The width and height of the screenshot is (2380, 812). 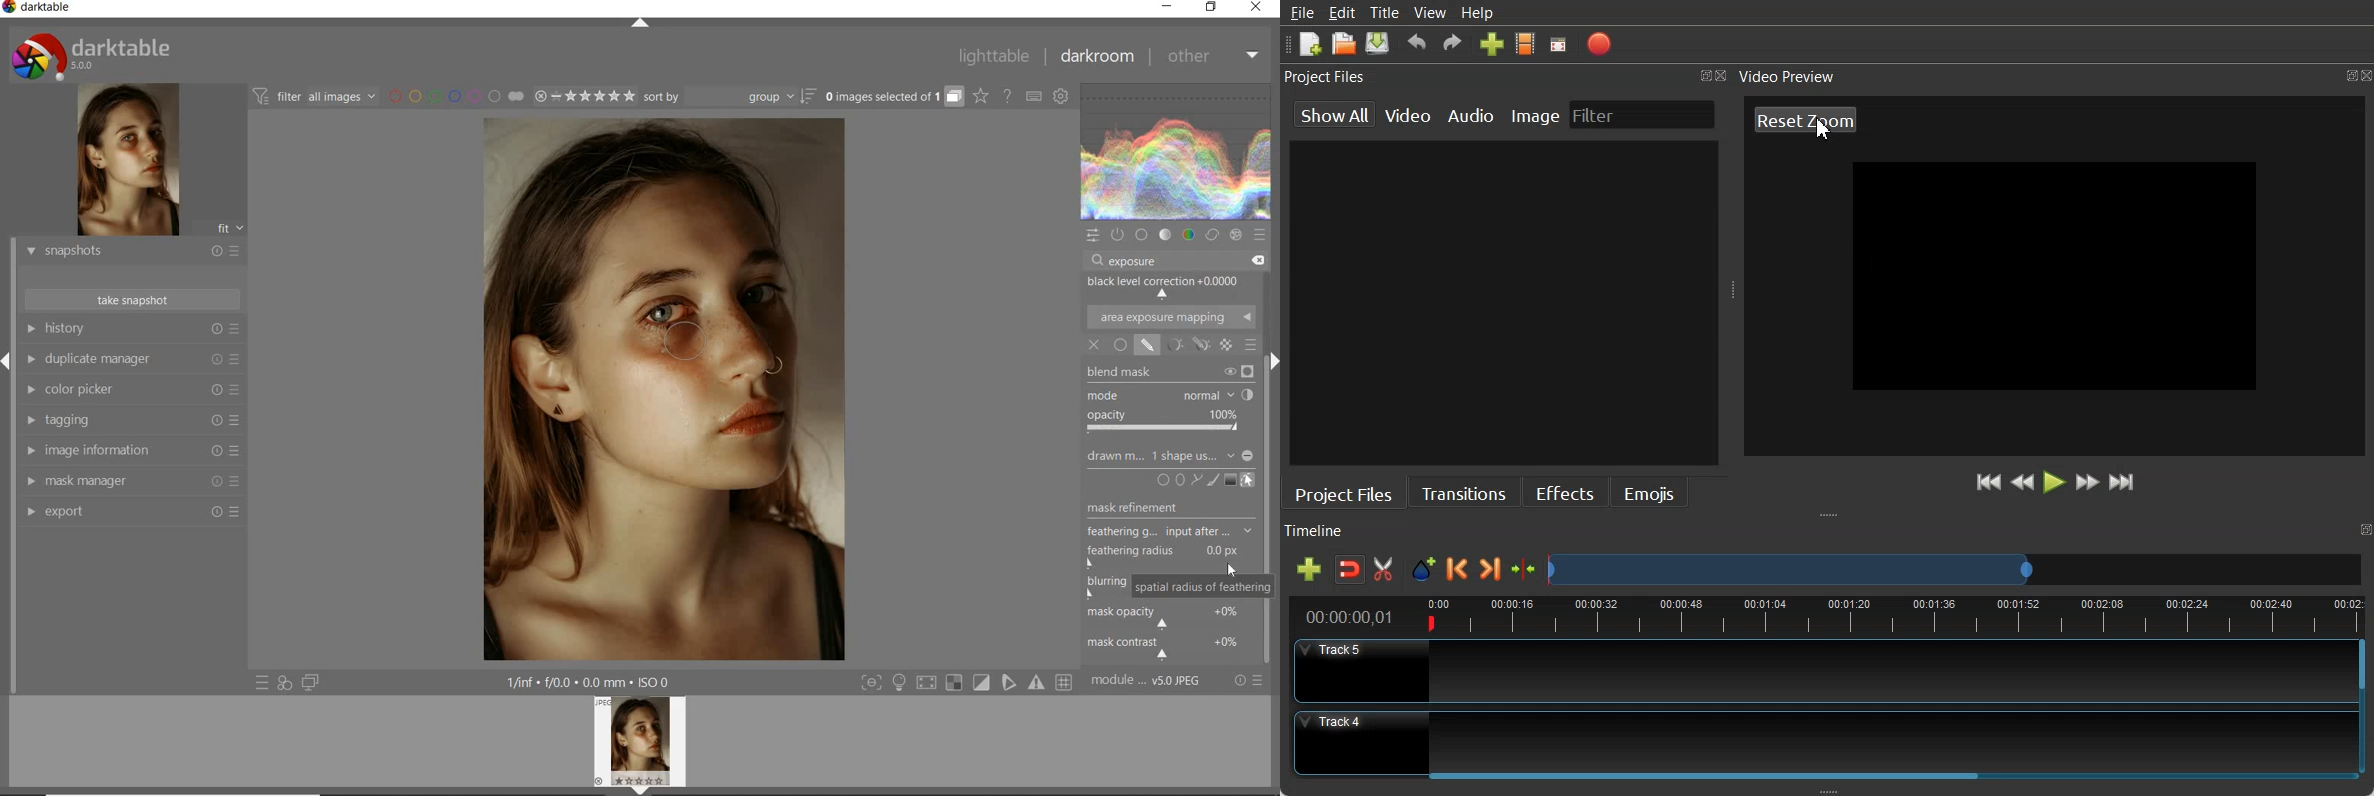 What do you see at coordinates (133, 300) in the screenshot?
I see `take snapshots` at bounding box center [133, 300].